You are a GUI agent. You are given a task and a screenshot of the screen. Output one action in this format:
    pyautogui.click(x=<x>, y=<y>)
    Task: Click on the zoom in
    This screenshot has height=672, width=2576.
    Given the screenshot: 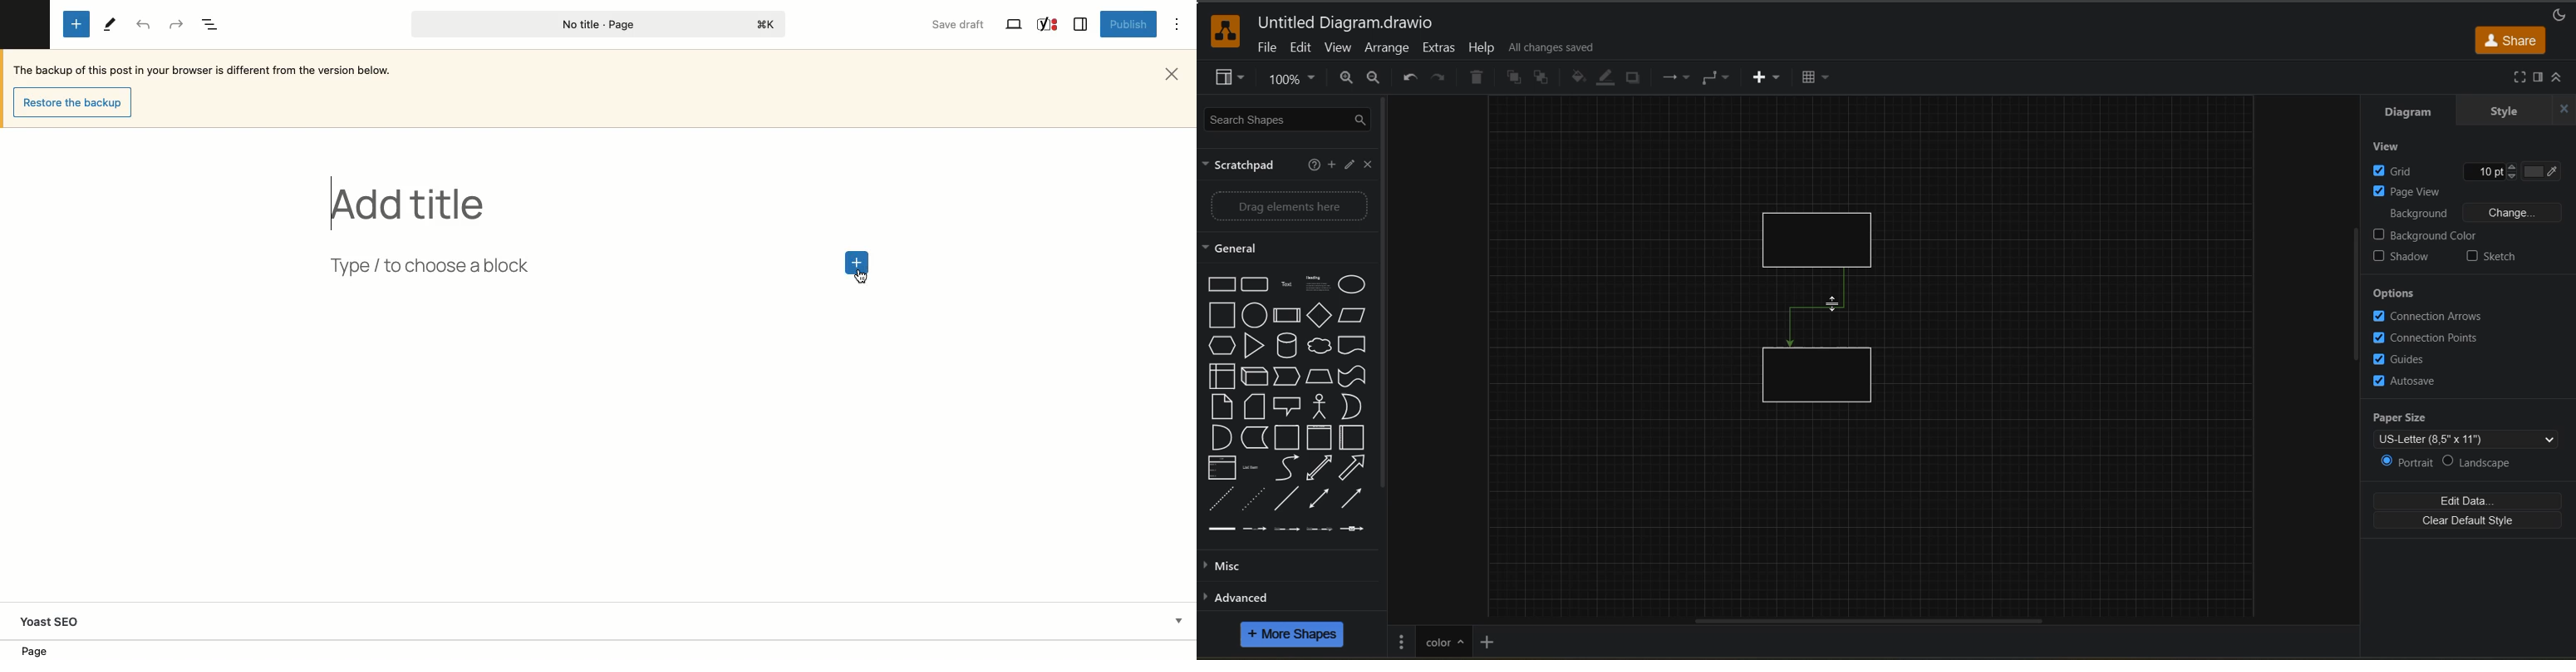 What is the action you would take?
    pyautogui.click(x=1347, y=79)
    